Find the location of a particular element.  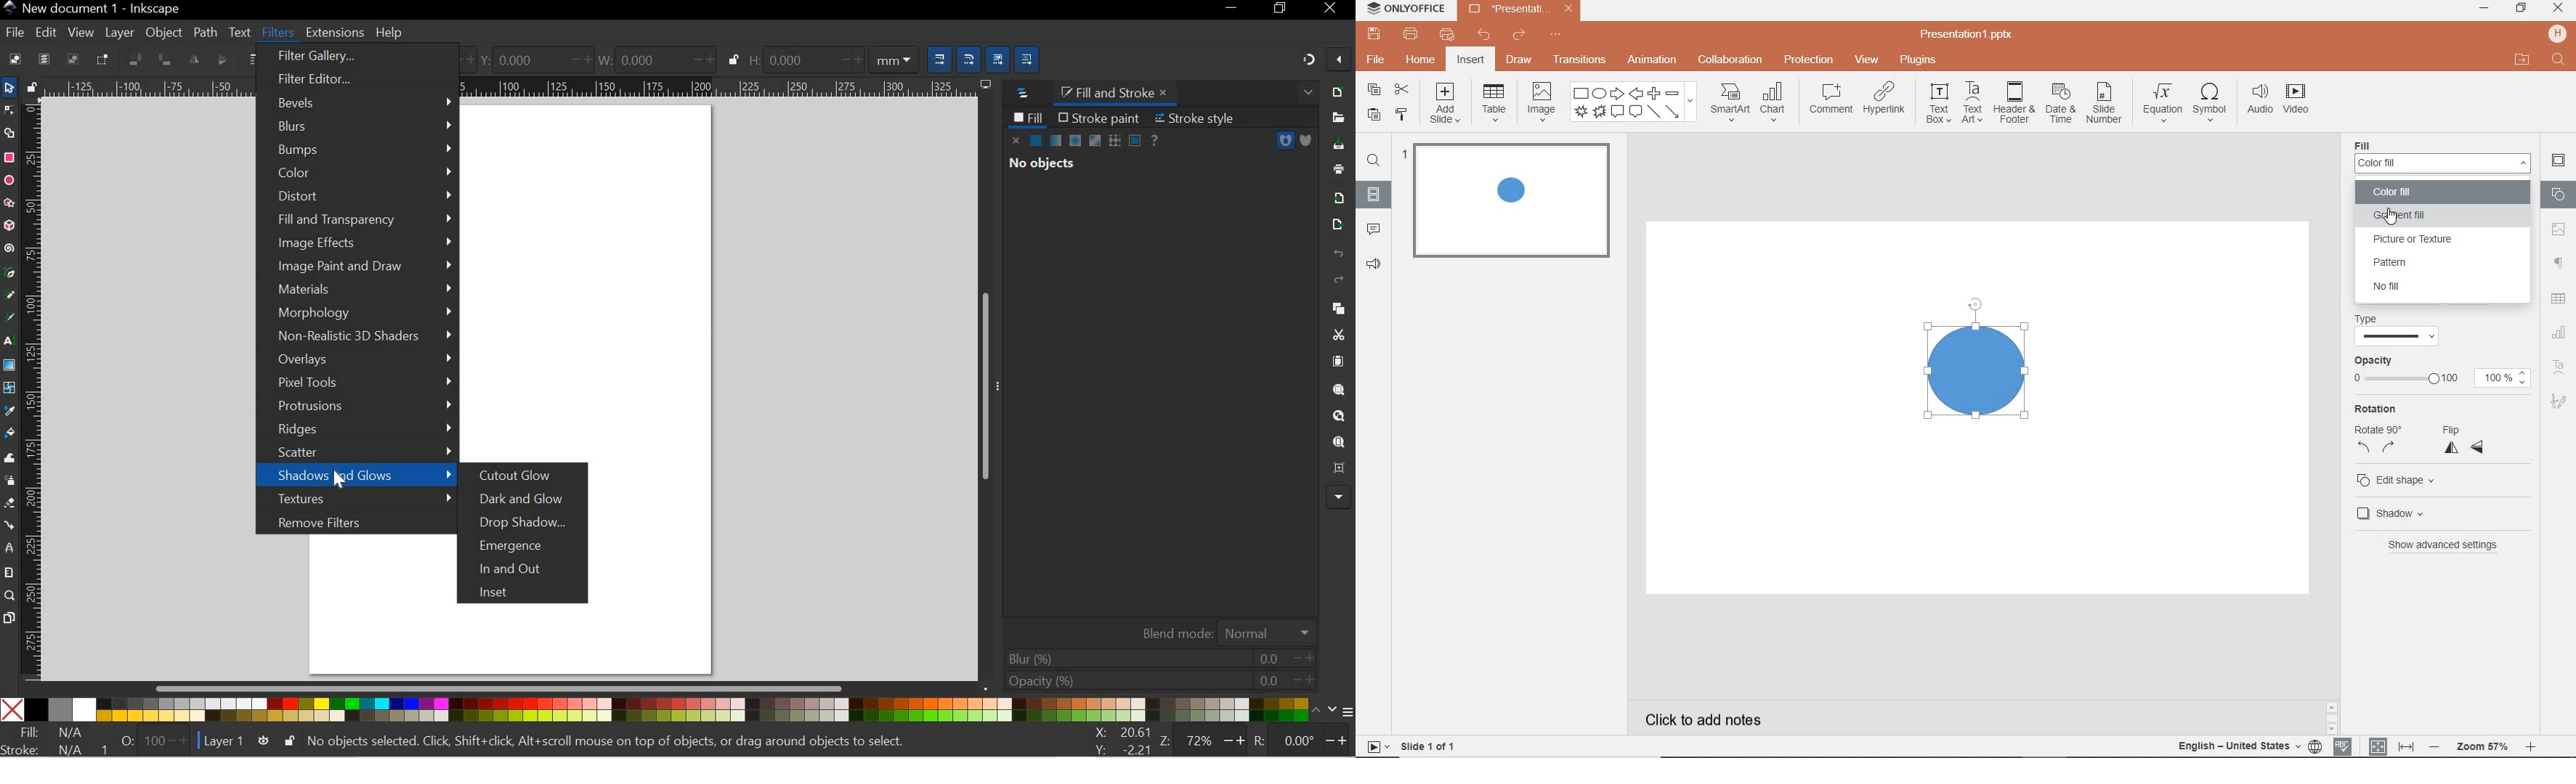

OPACITY is located at coordinates (1155, 680).